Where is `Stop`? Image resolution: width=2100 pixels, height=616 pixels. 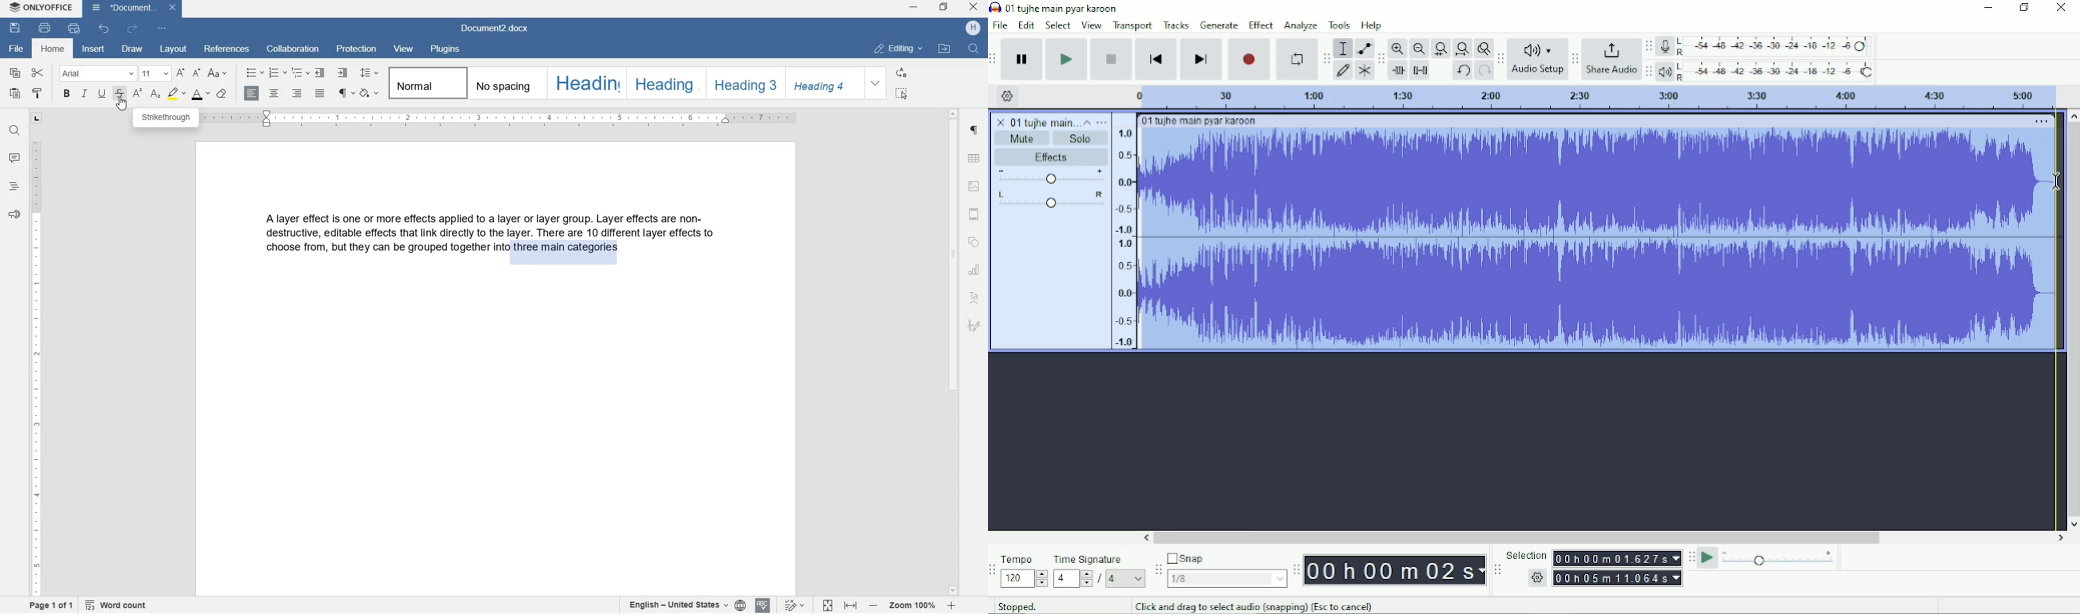
Stop is located at coordinates (1112, 60).